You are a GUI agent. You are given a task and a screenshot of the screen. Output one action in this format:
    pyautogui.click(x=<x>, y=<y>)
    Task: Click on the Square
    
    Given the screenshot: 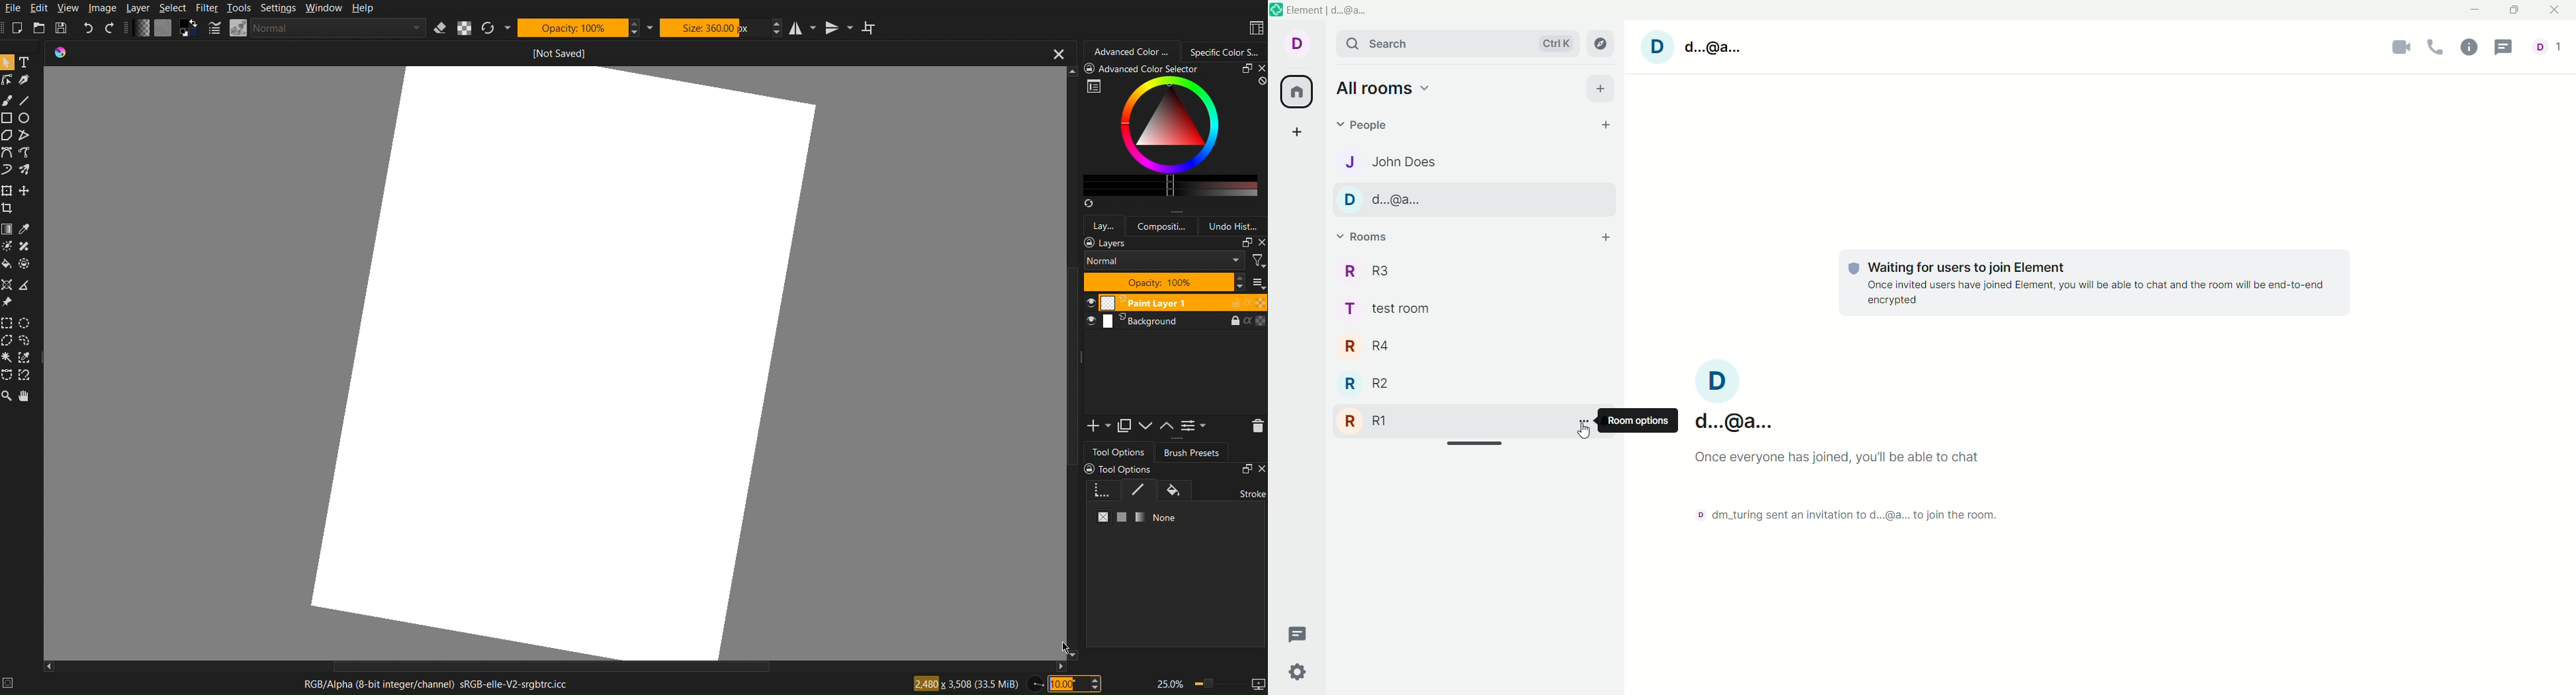 What is the action you would take?
    pyautogui.click(x=8, y=116)
    